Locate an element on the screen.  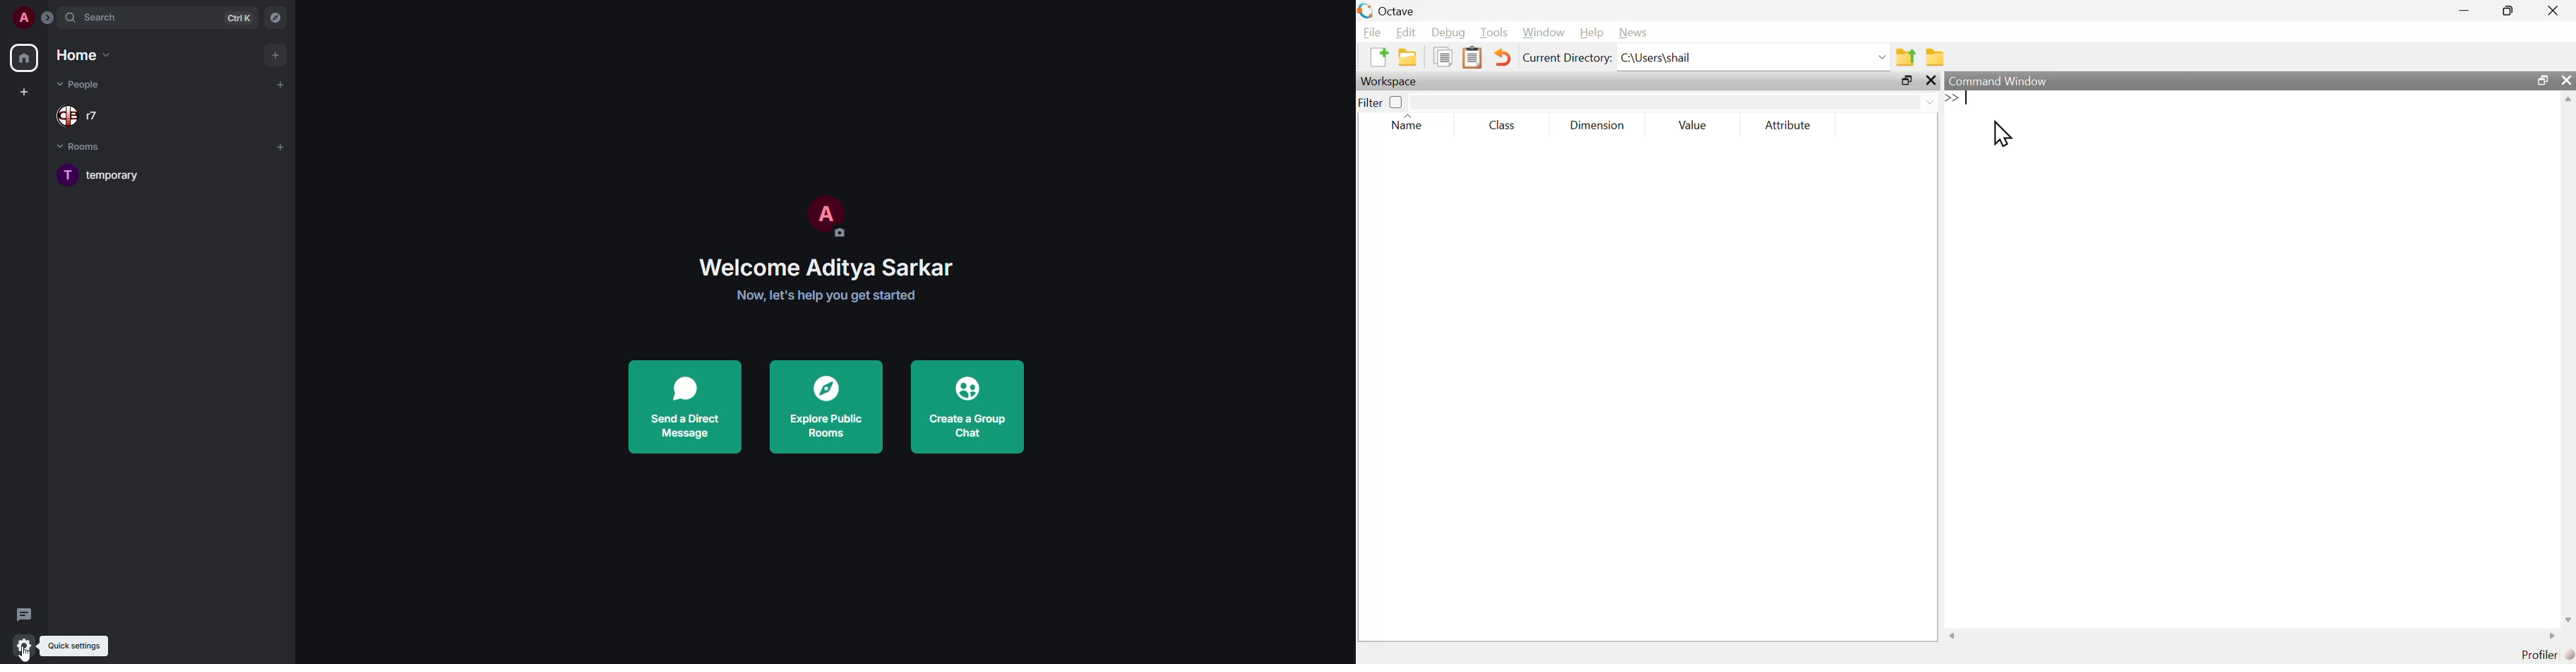
create space is located at coordinates (24, 91).